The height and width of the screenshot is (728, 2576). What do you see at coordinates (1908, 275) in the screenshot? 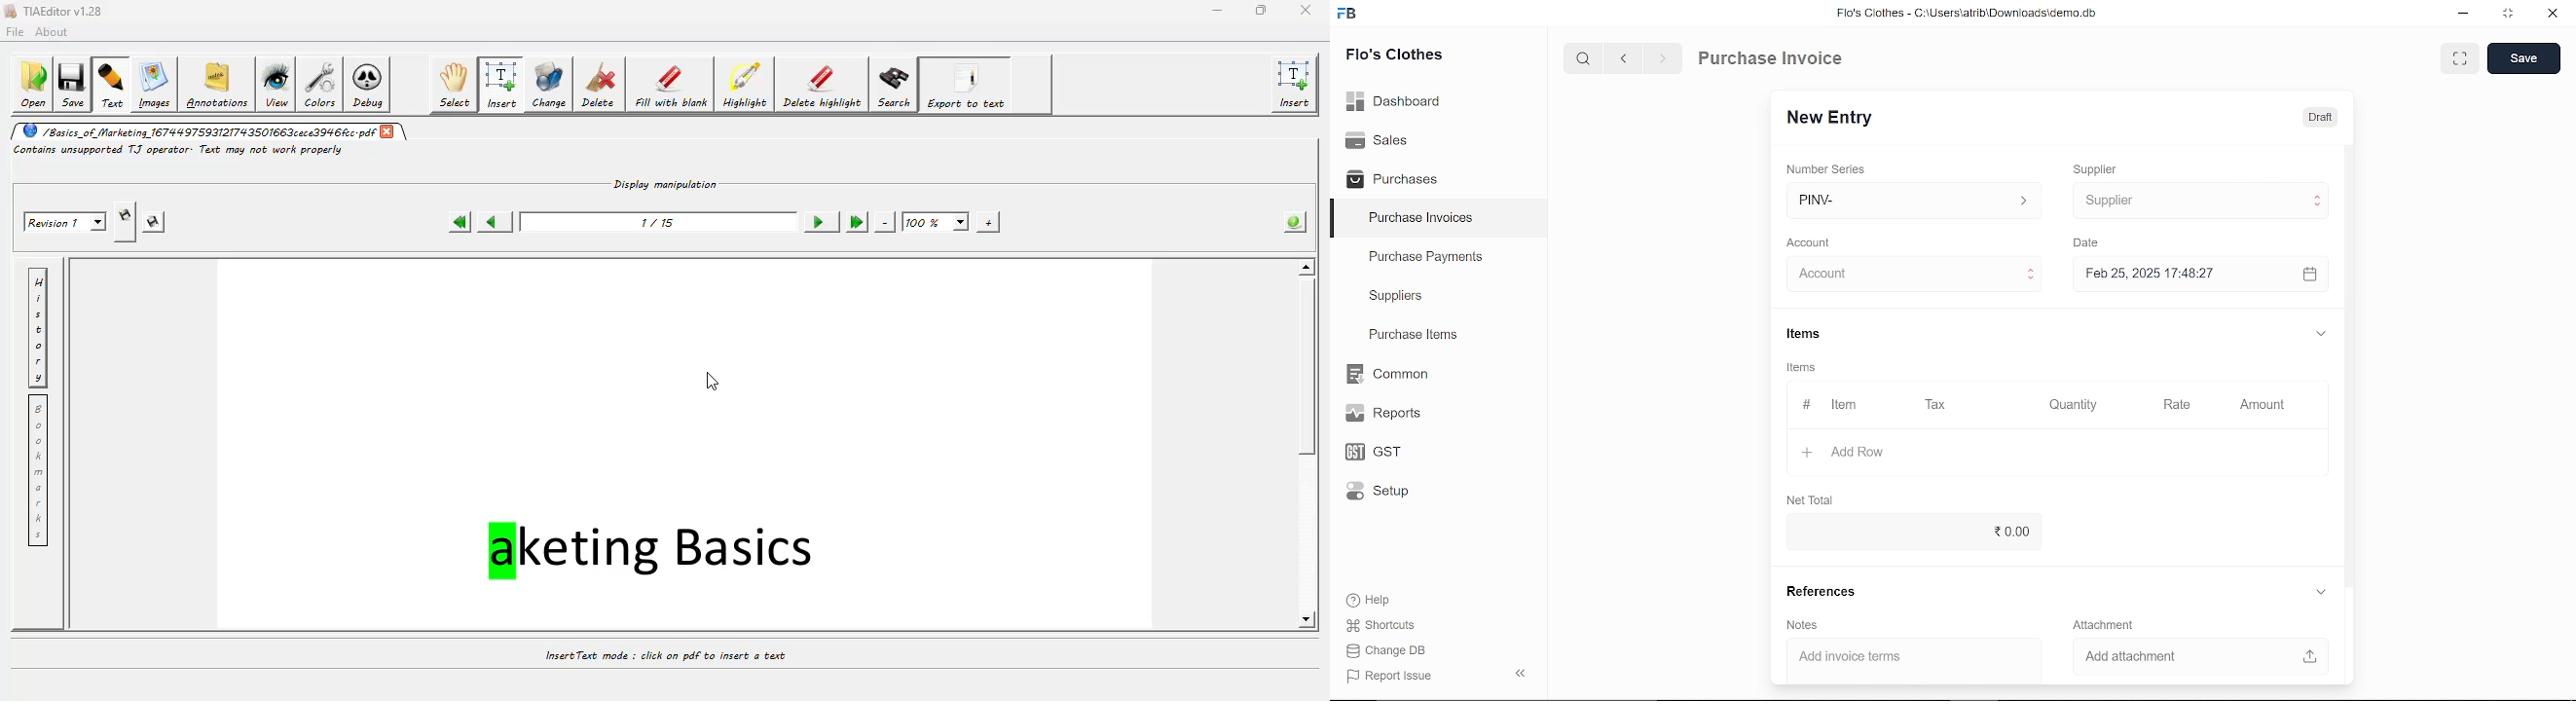
I see `input Account` at bounding box center [1908, 275].